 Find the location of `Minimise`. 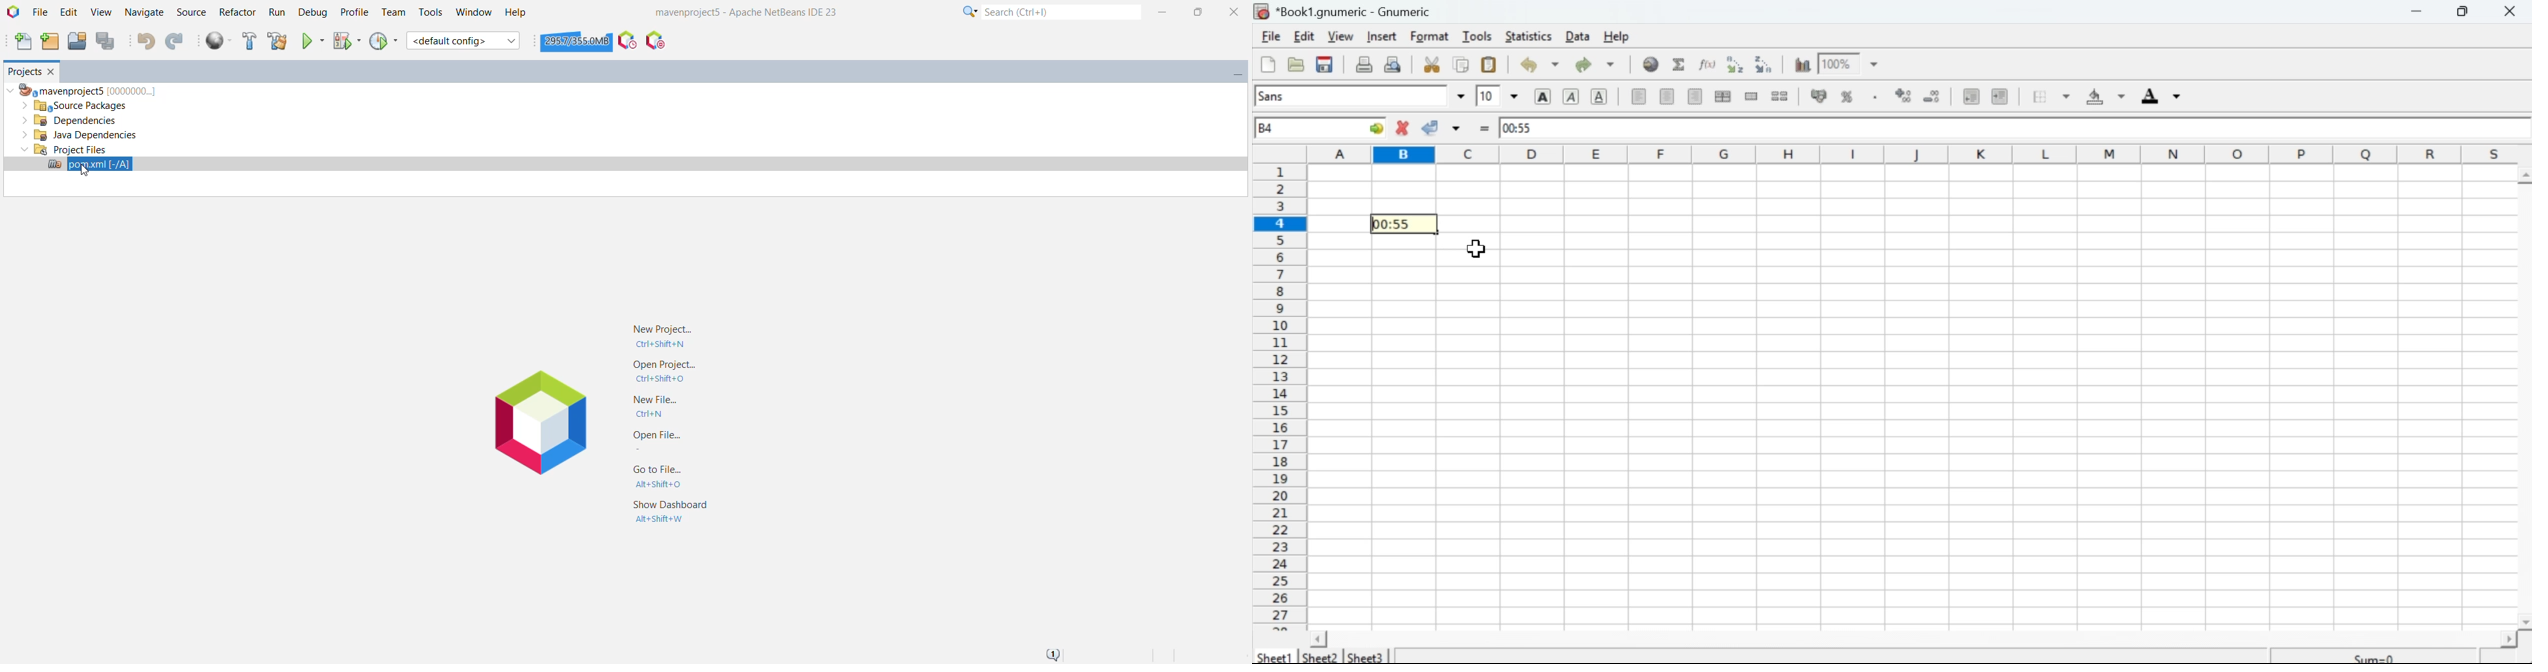

Minimise is located at coordinates (2416, 11).